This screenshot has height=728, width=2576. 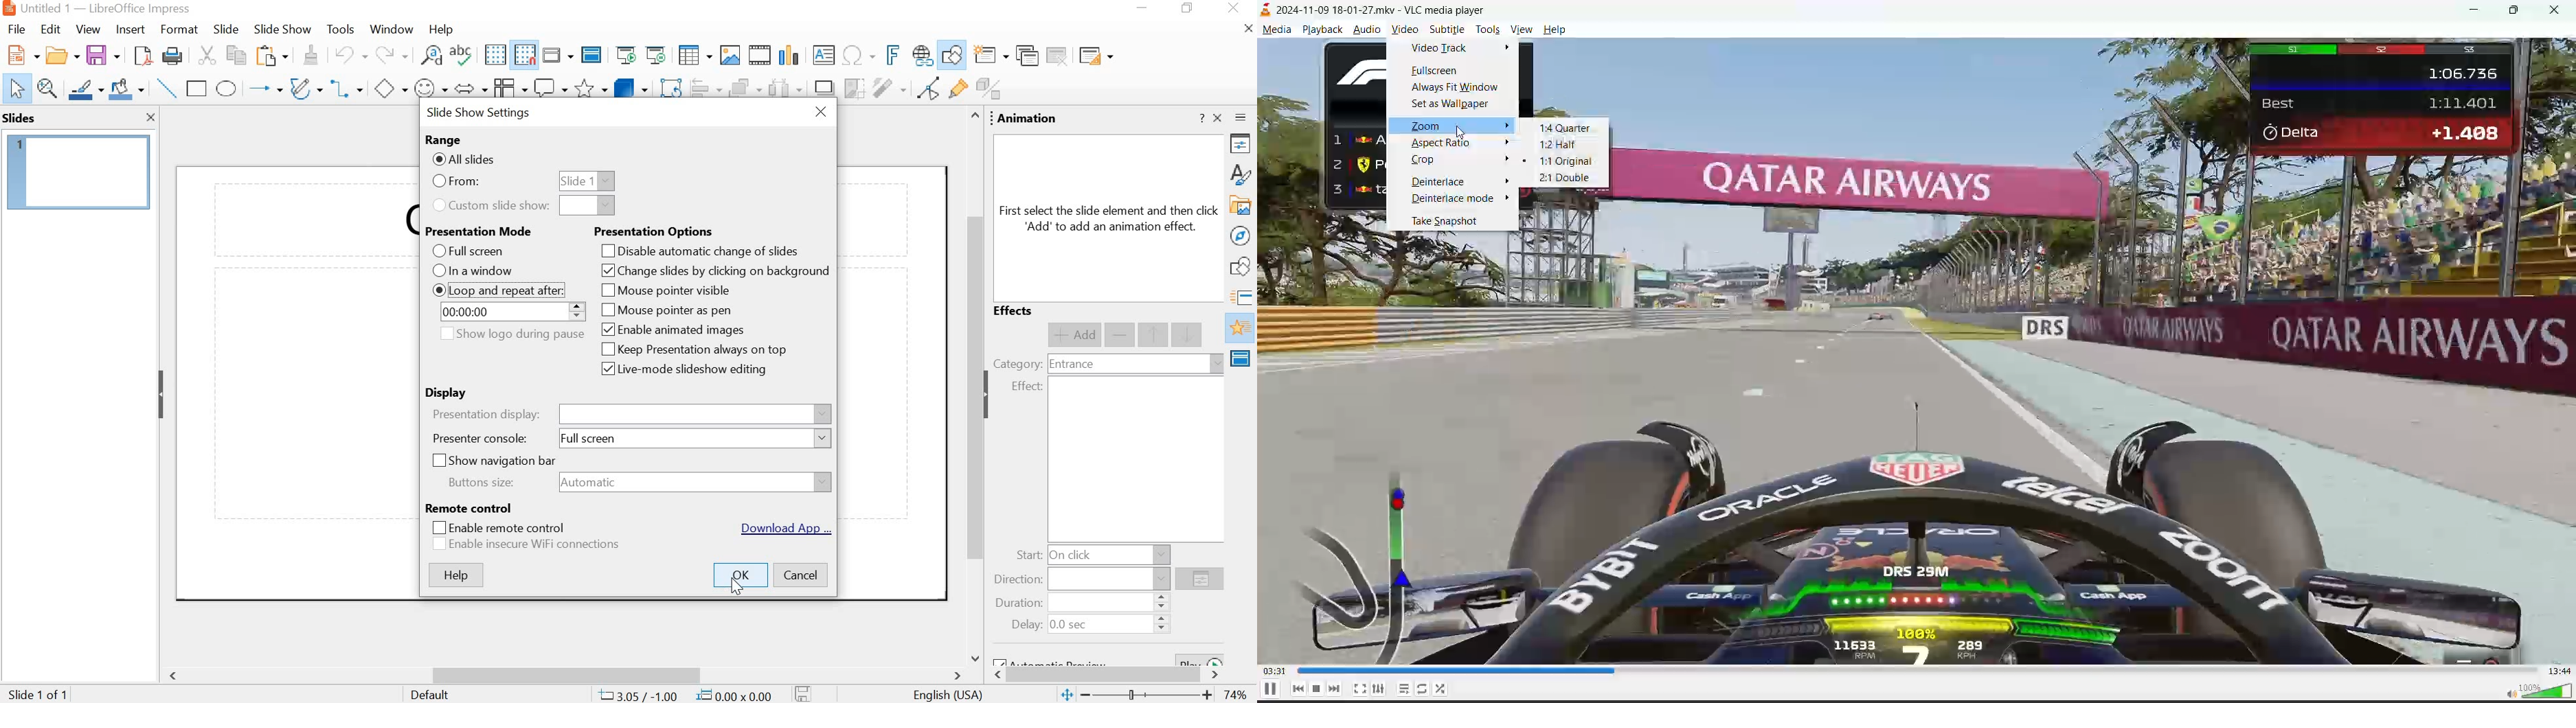 I want to click on aspect ratio, so click(x=1454, y=143).